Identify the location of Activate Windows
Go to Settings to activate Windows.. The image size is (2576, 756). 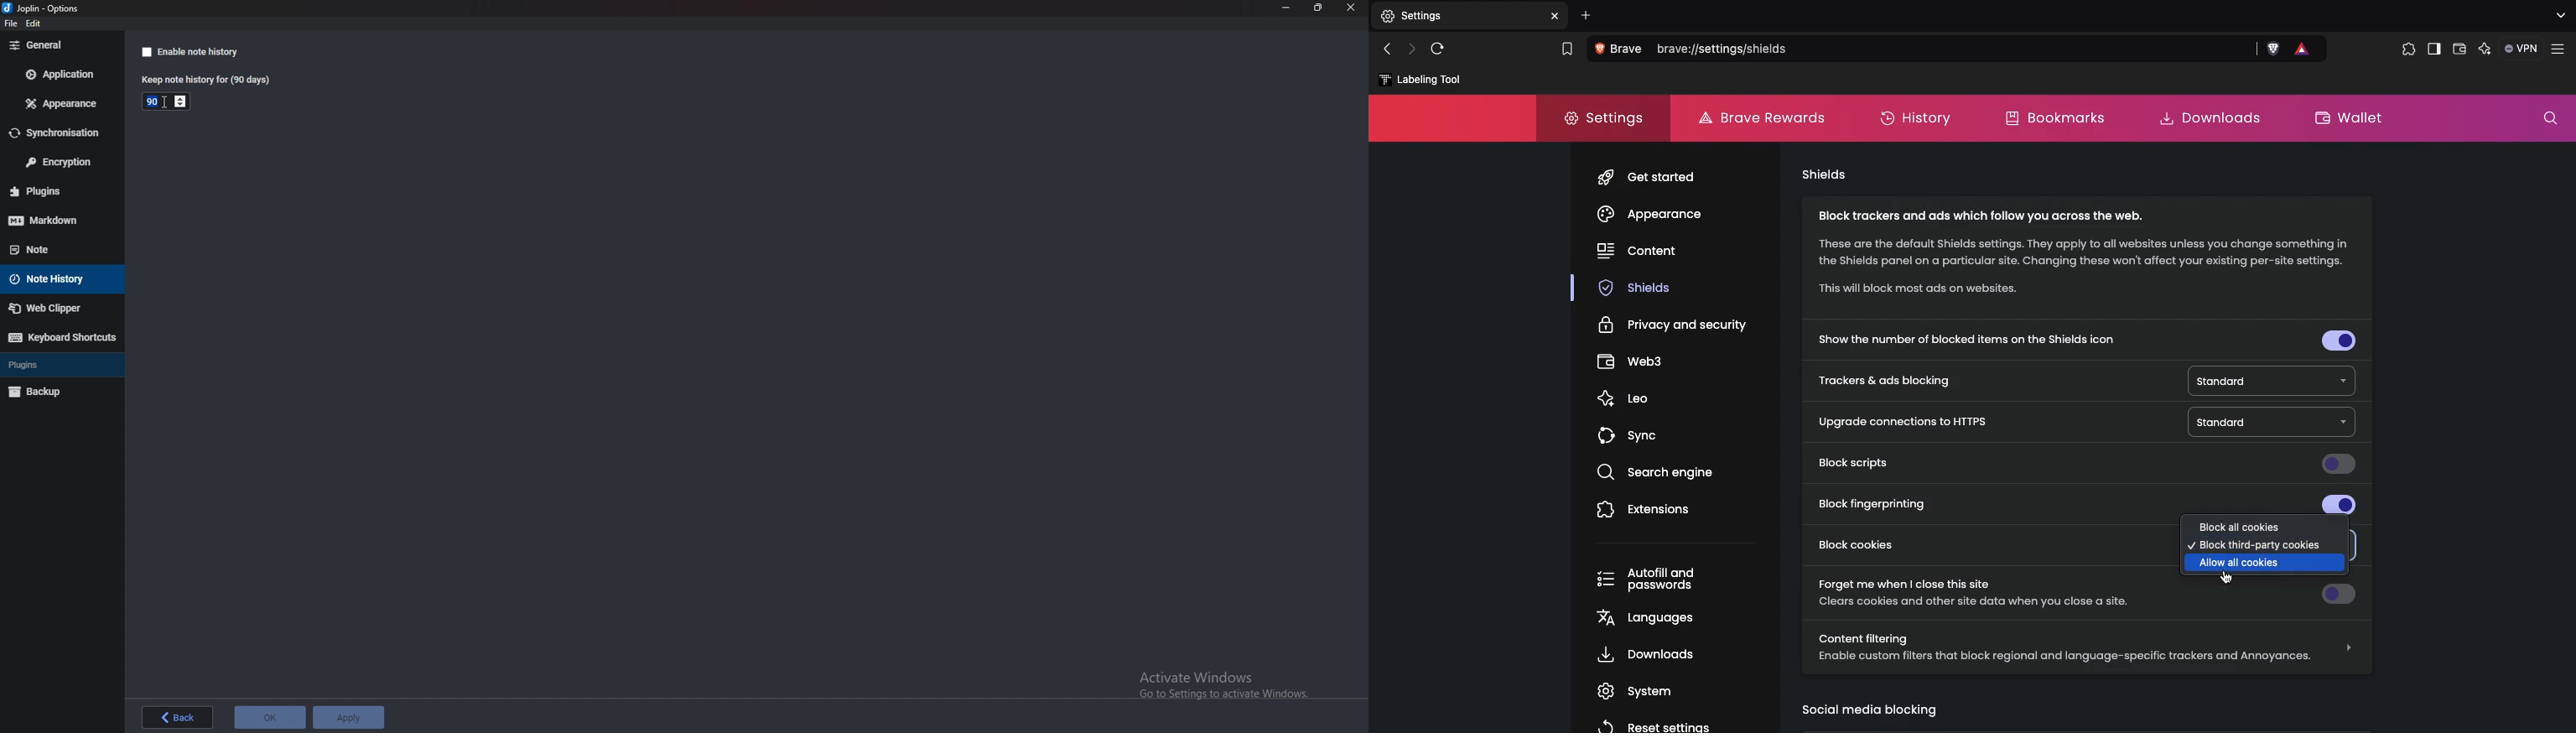
(1222, 689).